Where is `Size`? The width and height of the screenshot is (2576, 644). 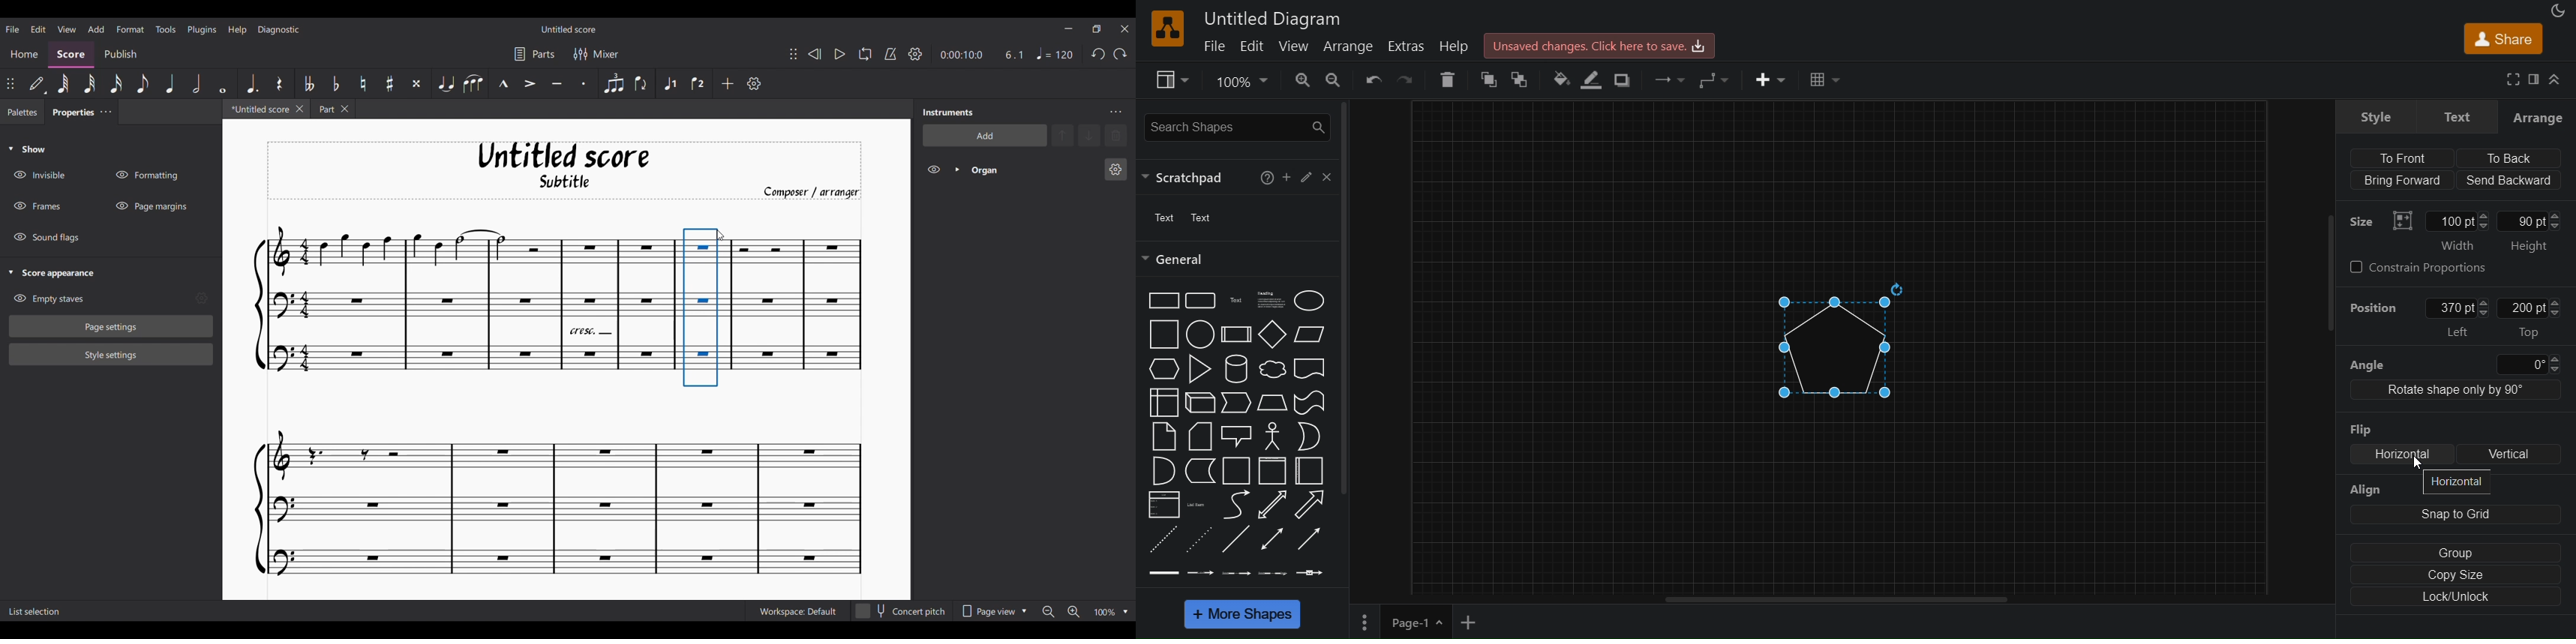
Size is located at coordinates (2361, 221).